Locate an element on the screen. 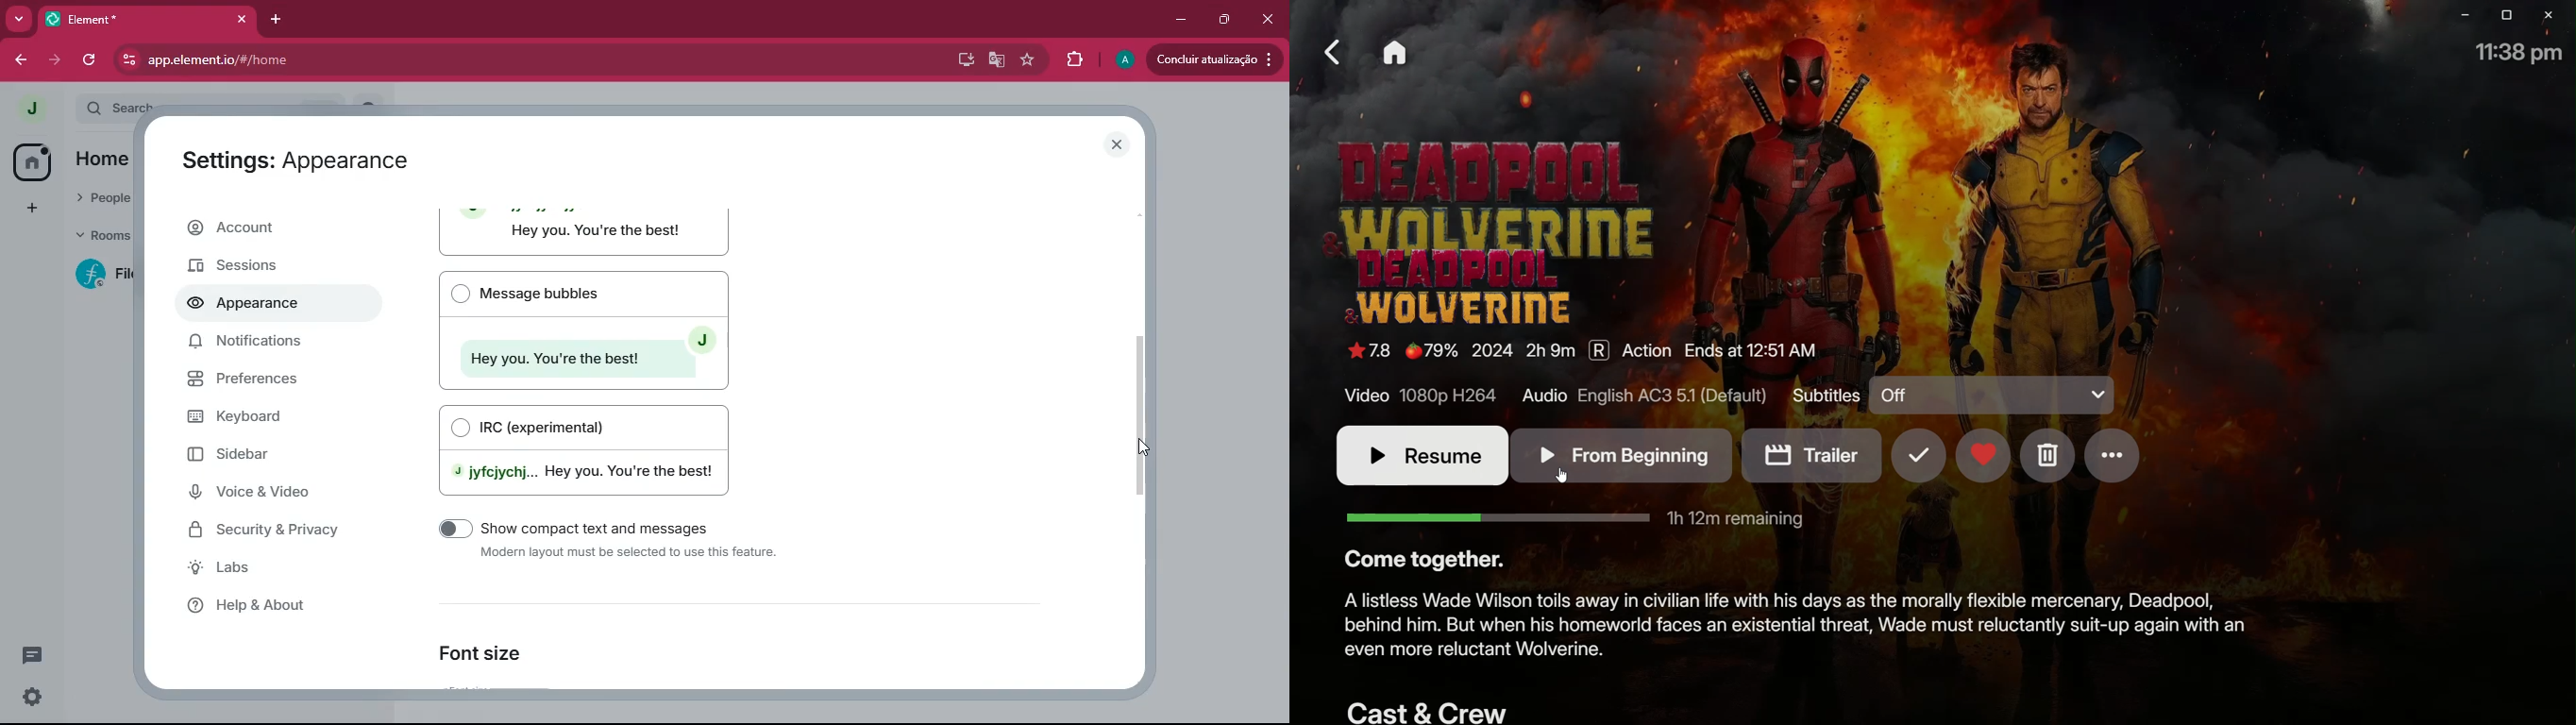 This screenshot has width=2576, height=728. rooms is located at coordinates (100, 234).